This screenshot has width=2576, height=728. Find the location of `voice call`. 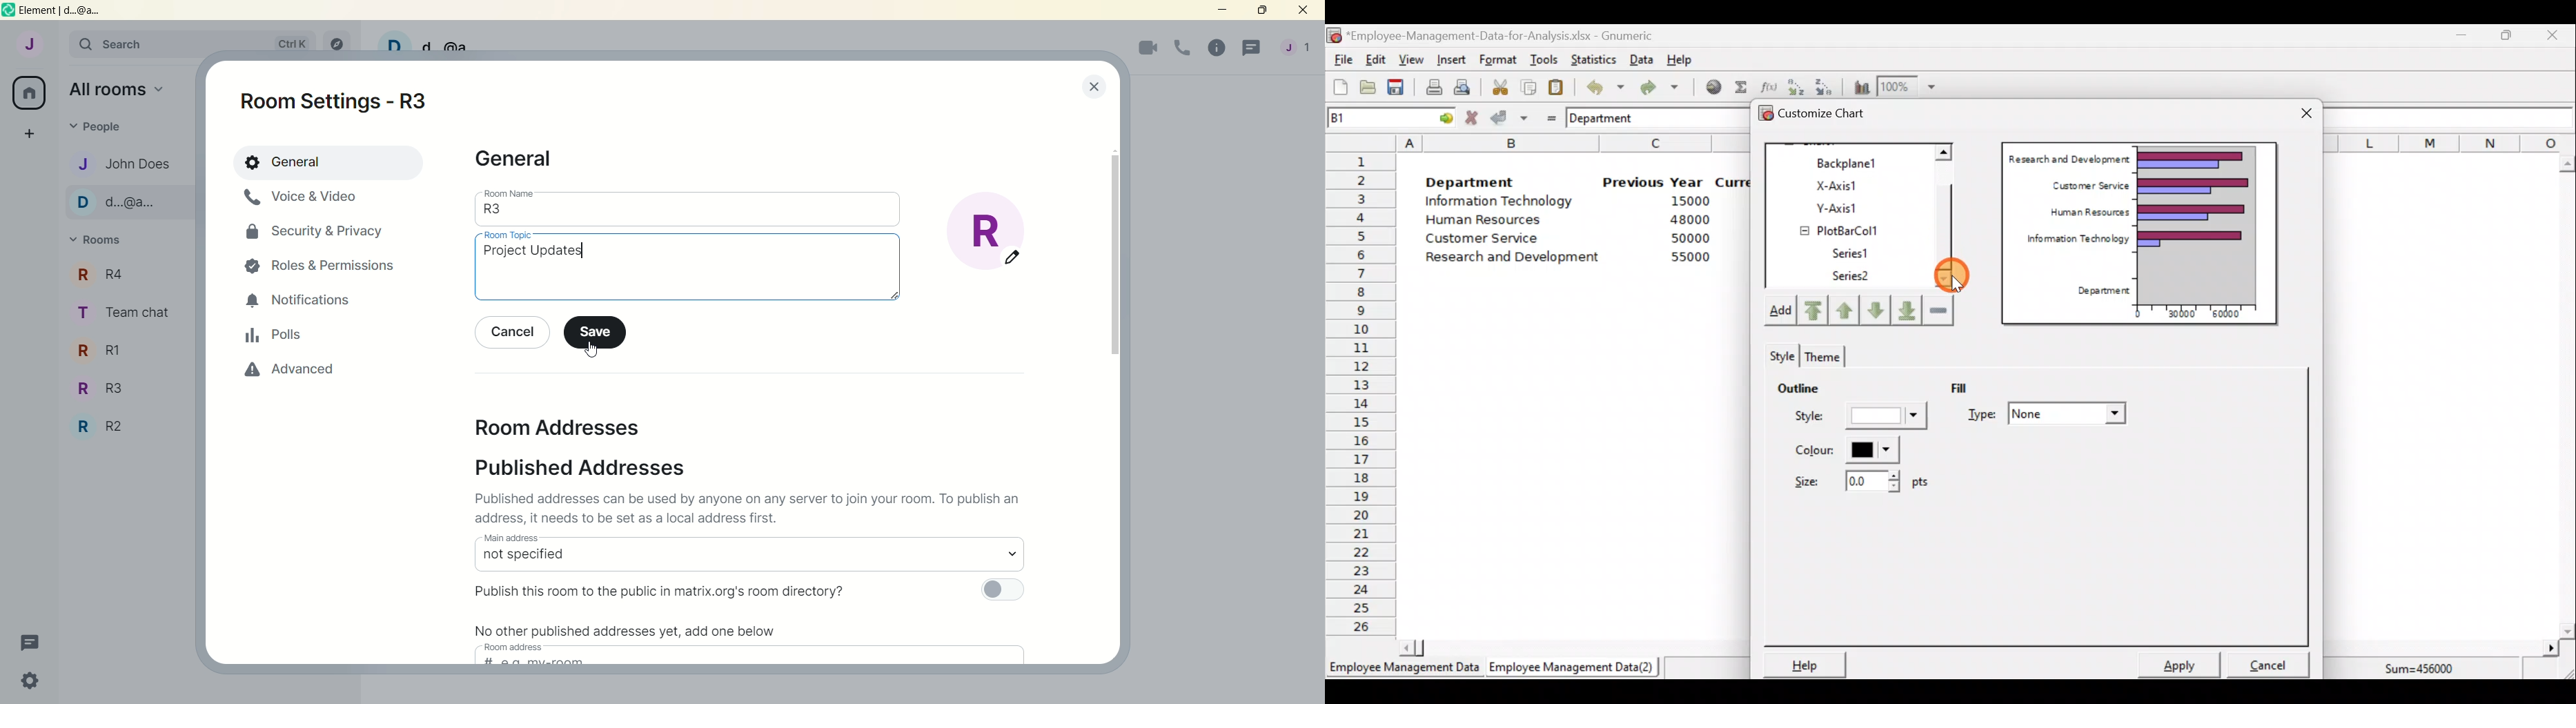

voice call is located at coordinates (1183, 47).